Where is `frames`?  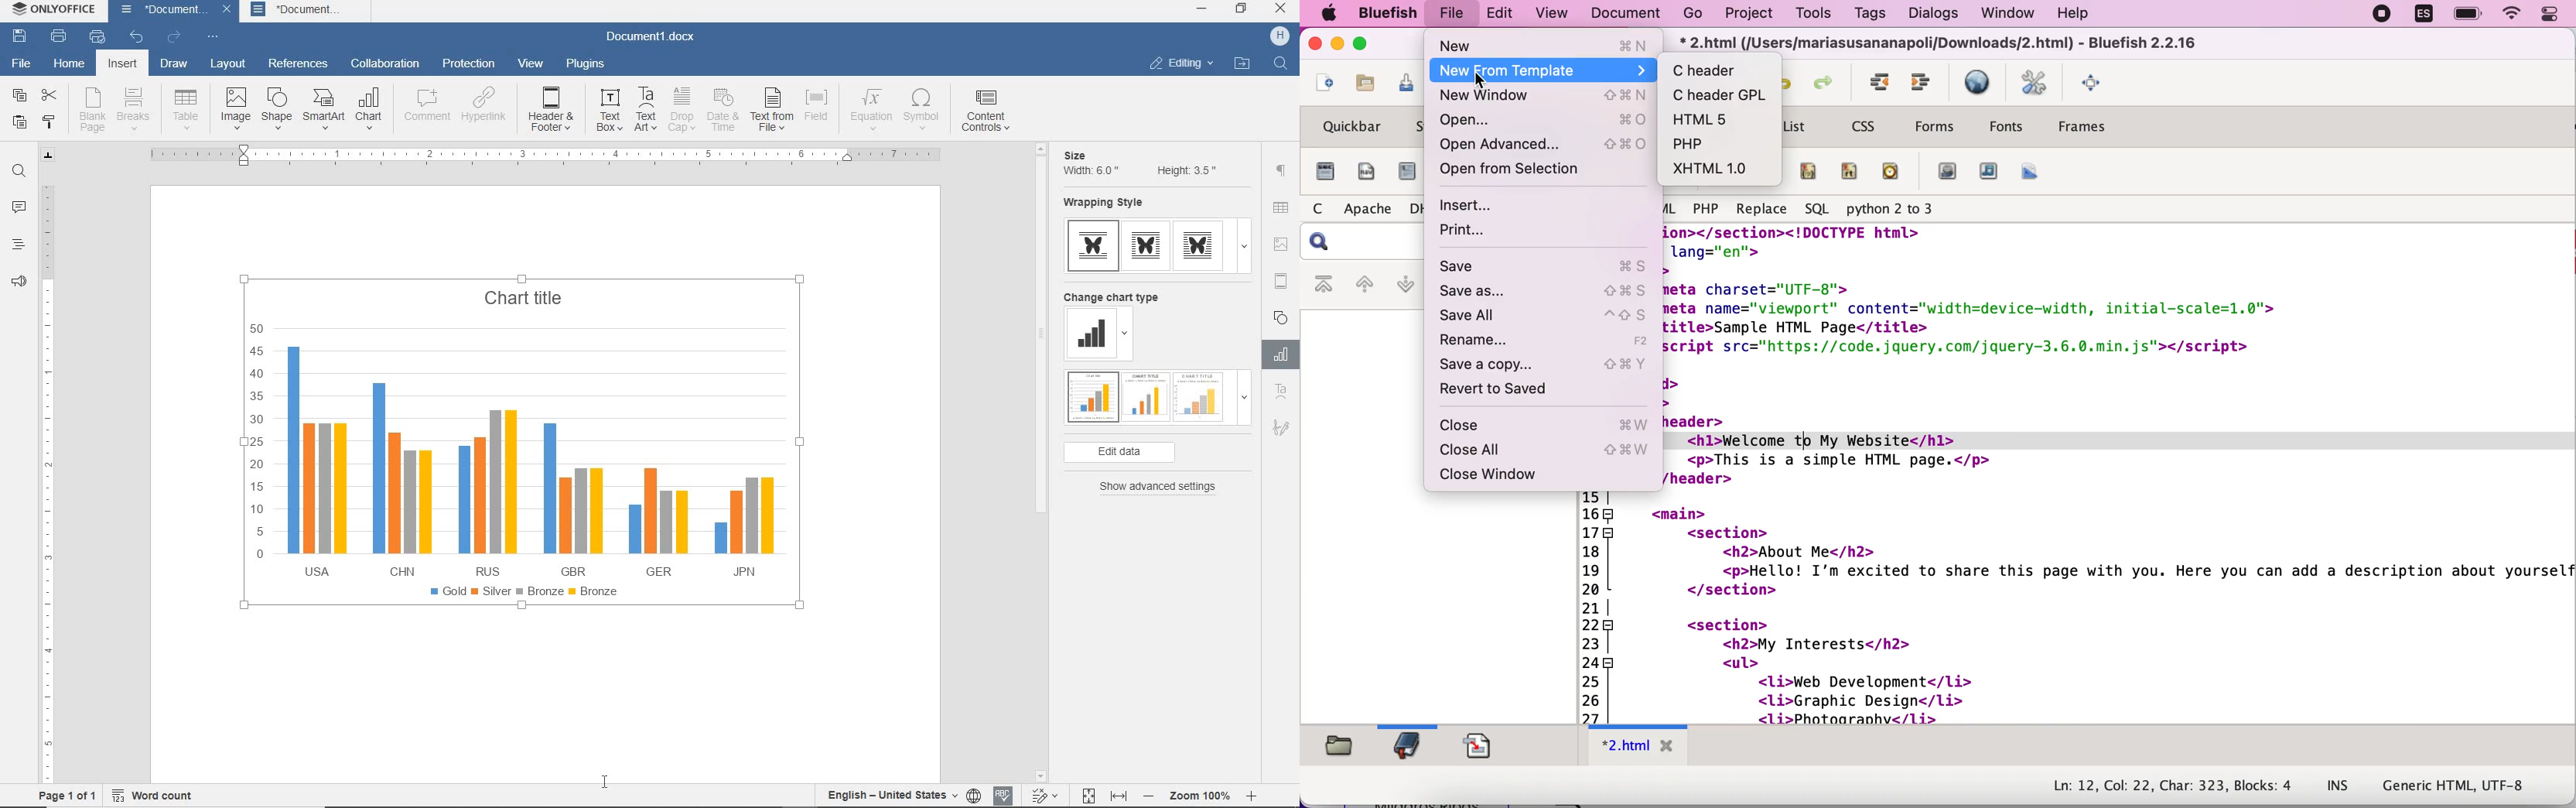
frames is located at coordinates (2084, 127).